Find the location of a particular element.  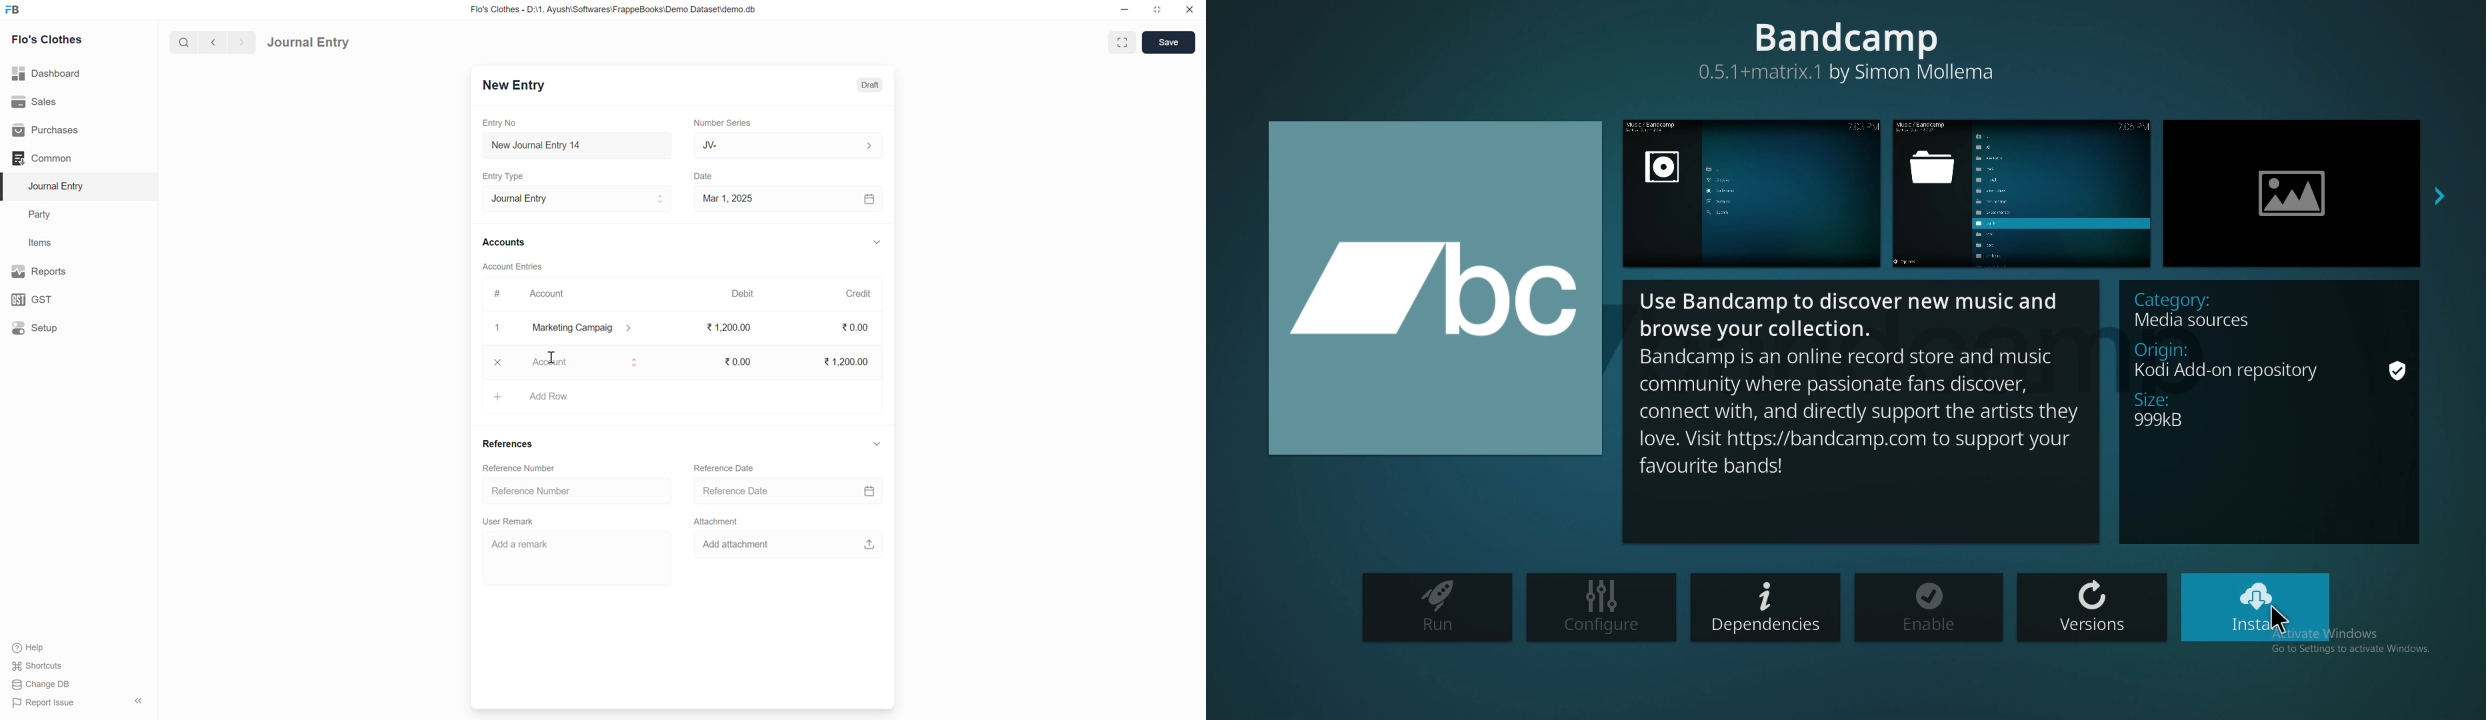

Reference Date is located at coordinates (726, 467).